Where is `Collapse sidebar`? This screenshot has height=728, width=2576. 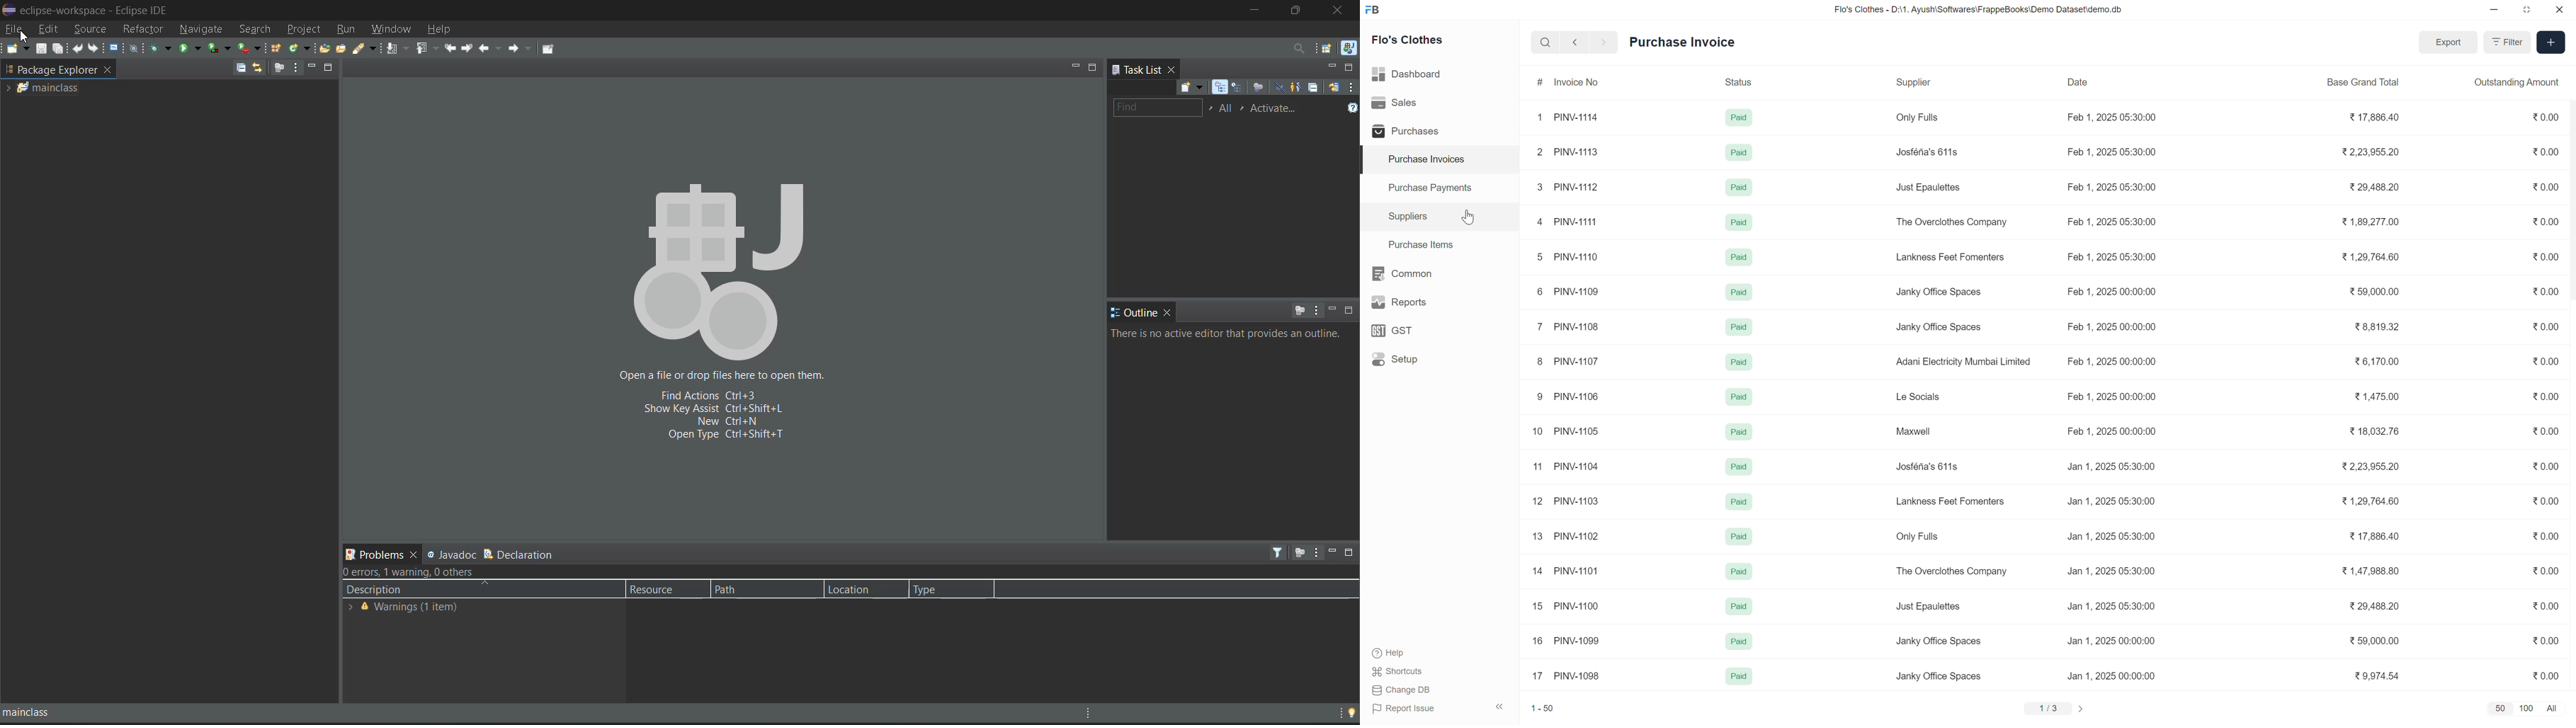 Collapse sidebar is located at coordinates (1500, 706).